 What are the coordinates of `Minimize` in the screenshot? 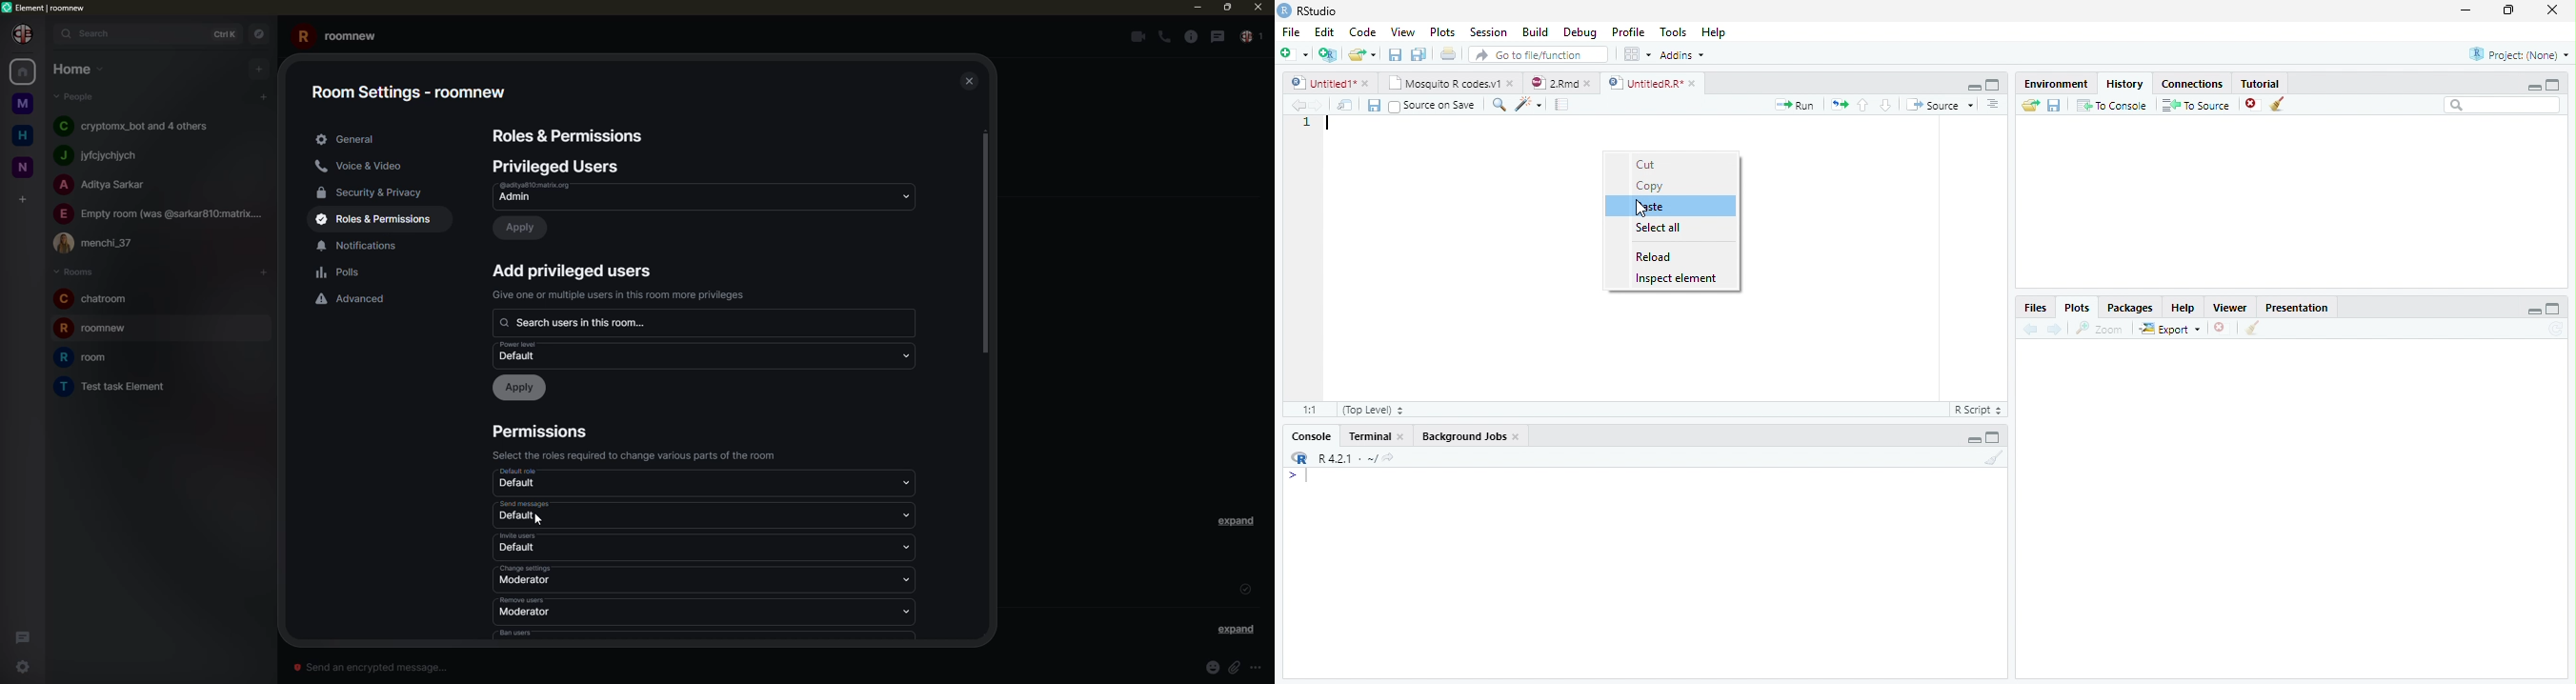 It's located at (2467, 10).